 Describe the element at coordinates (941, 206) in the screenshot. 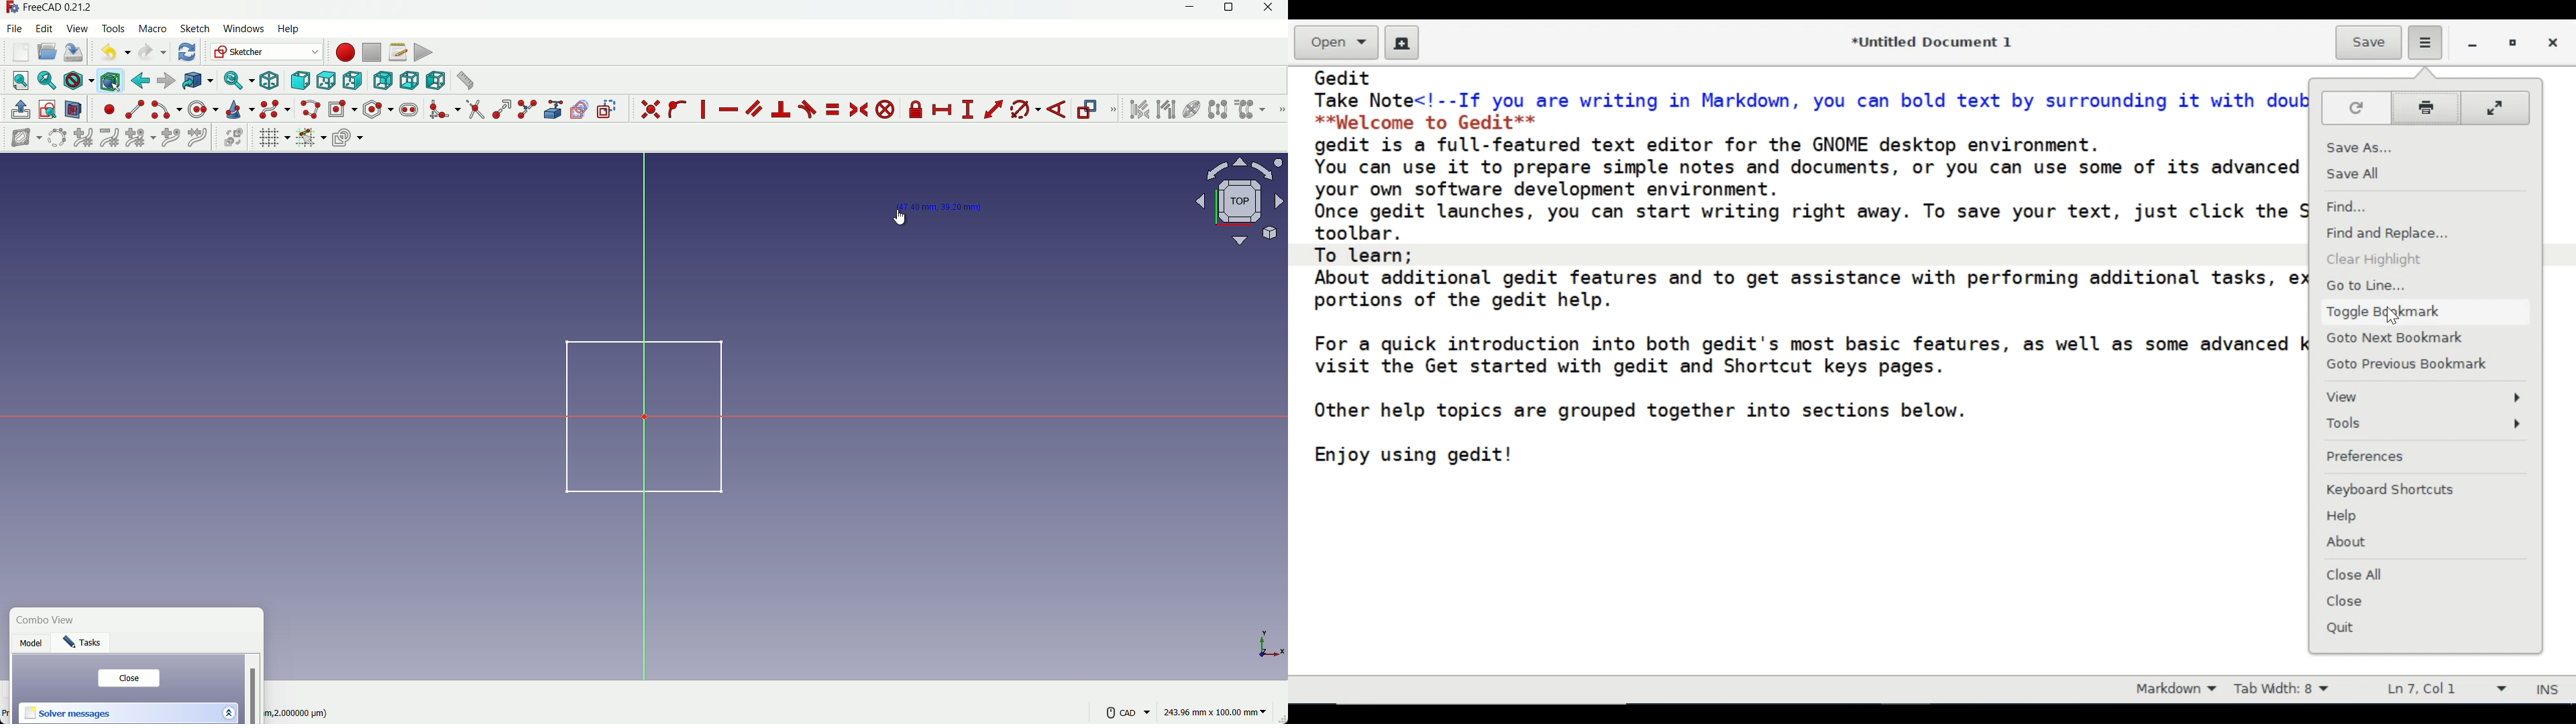

I see `(47.40mm, 39.20mm)` at that location.